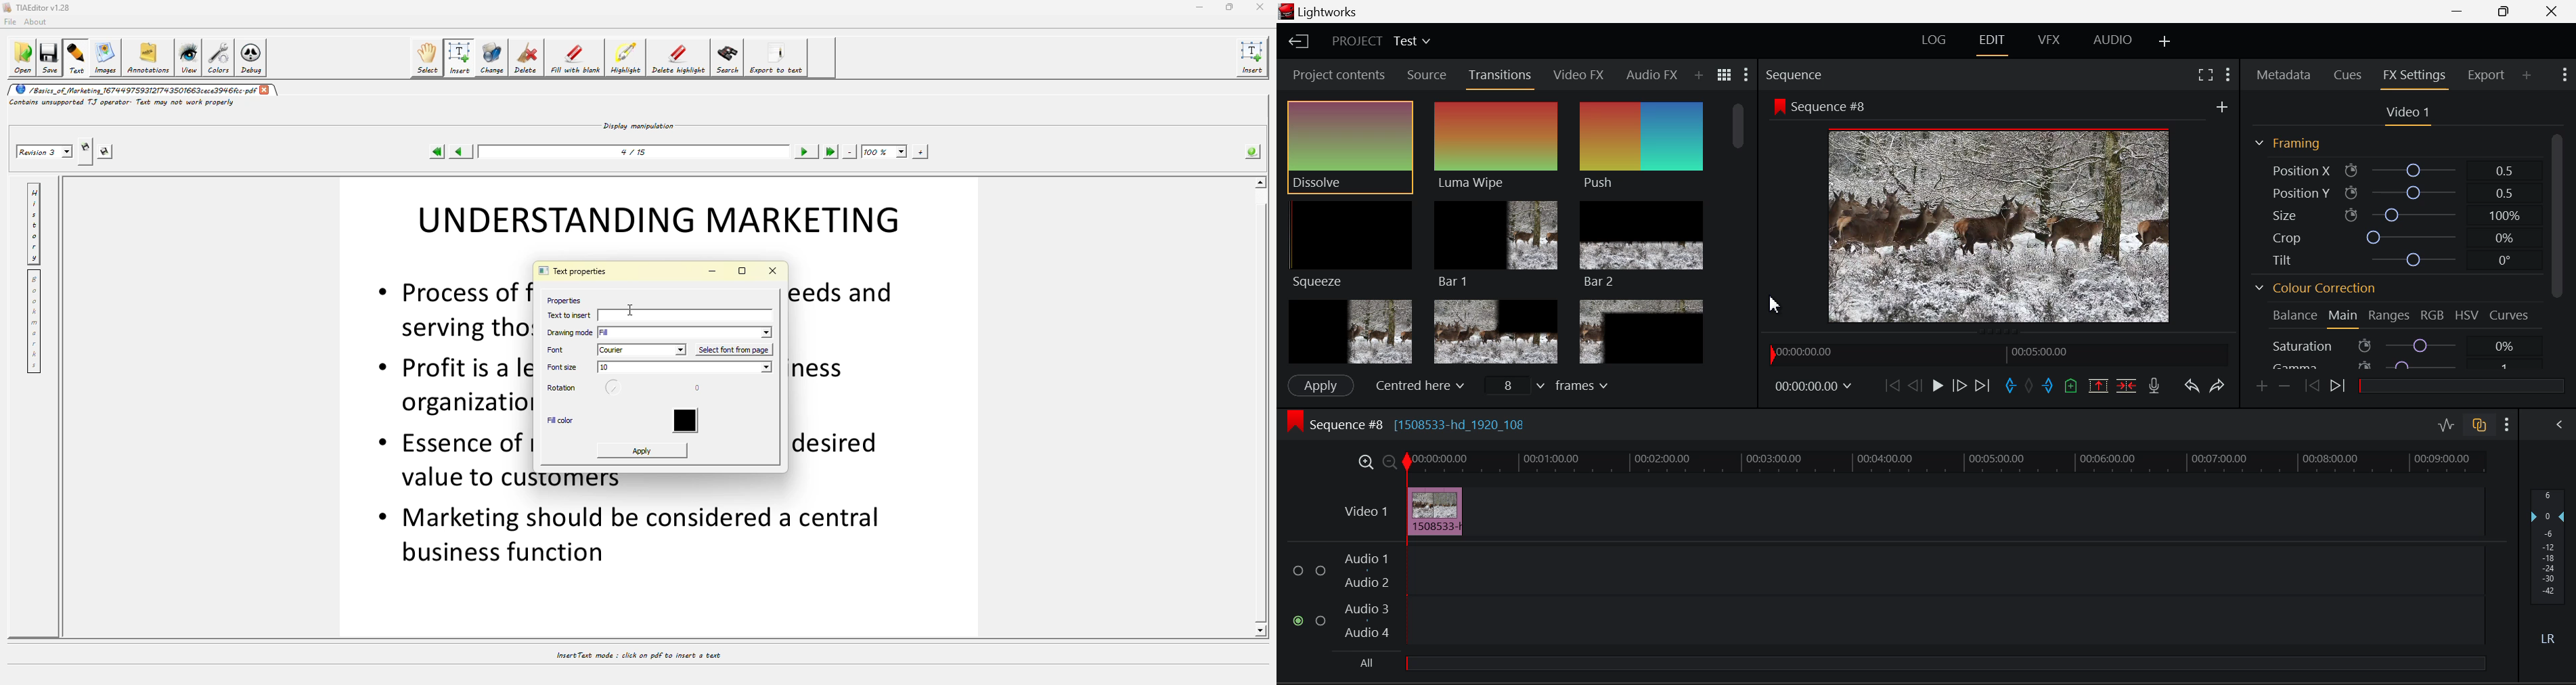 The height and width of the screenshot is (700, 2576). What do you see at coordinates (1700, 76) in the screenshot?
I see `Add Panel` at bounding box center [1700, 76].